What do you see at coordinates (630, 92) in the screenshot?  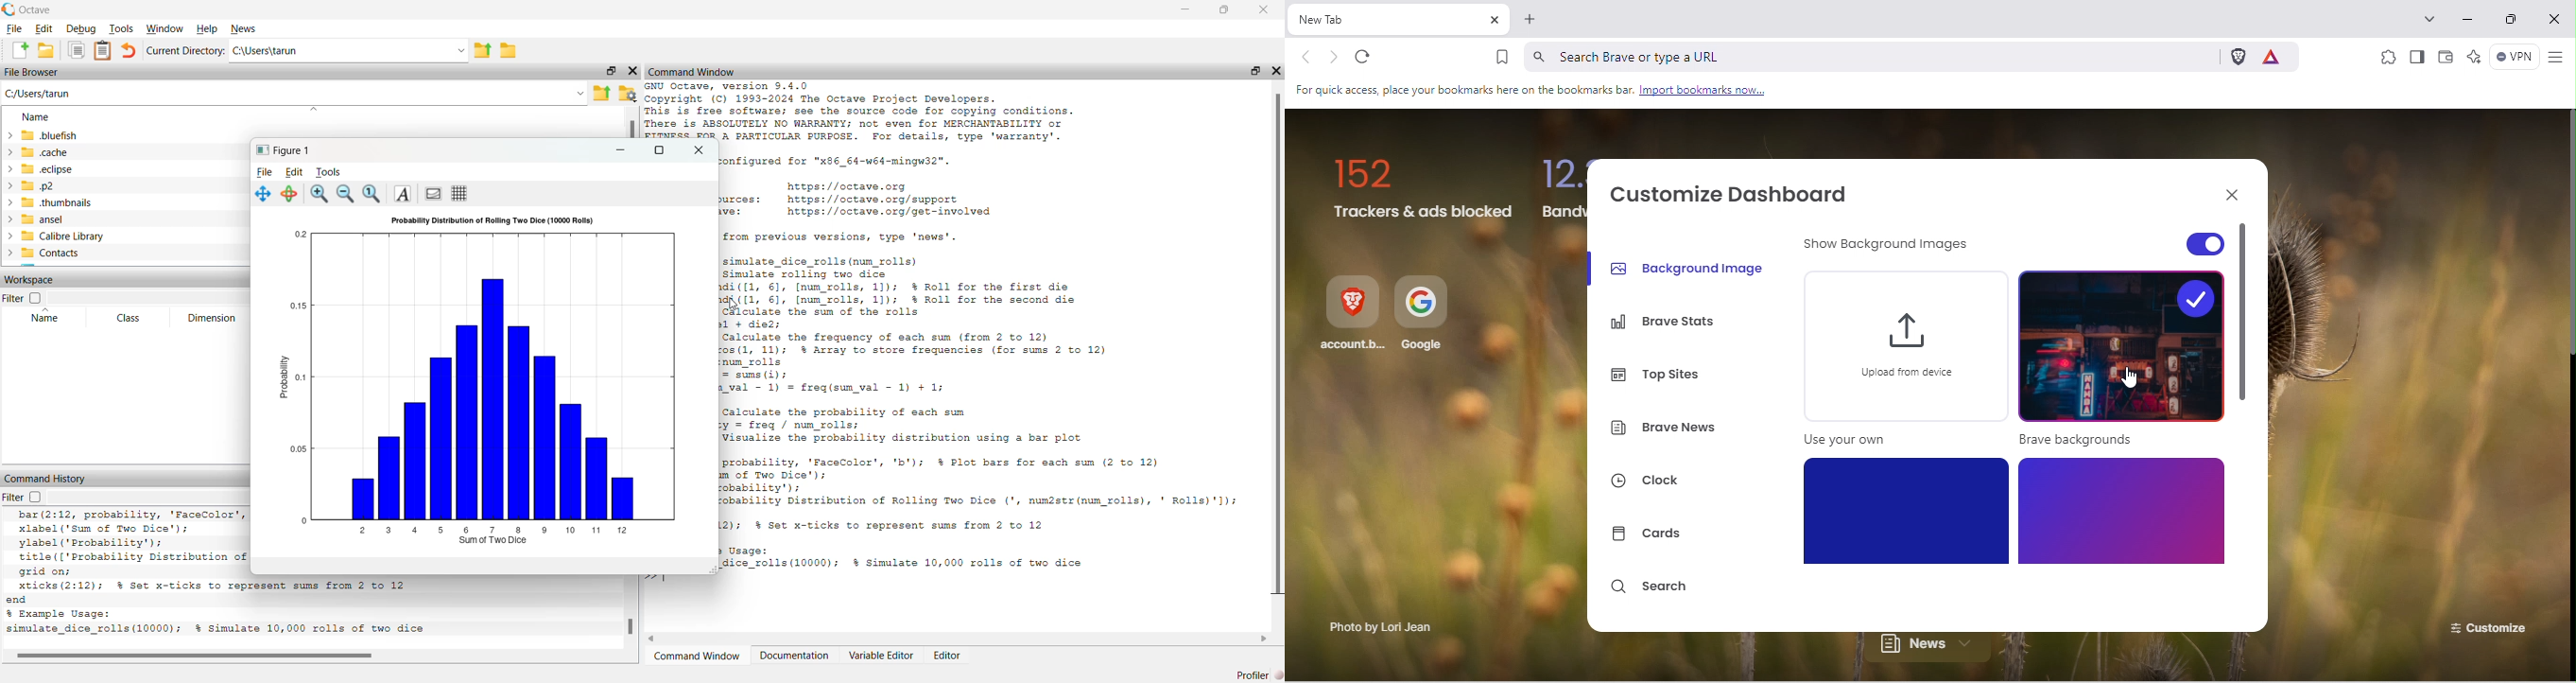 I see `settings` at bounding box center [630, 92].